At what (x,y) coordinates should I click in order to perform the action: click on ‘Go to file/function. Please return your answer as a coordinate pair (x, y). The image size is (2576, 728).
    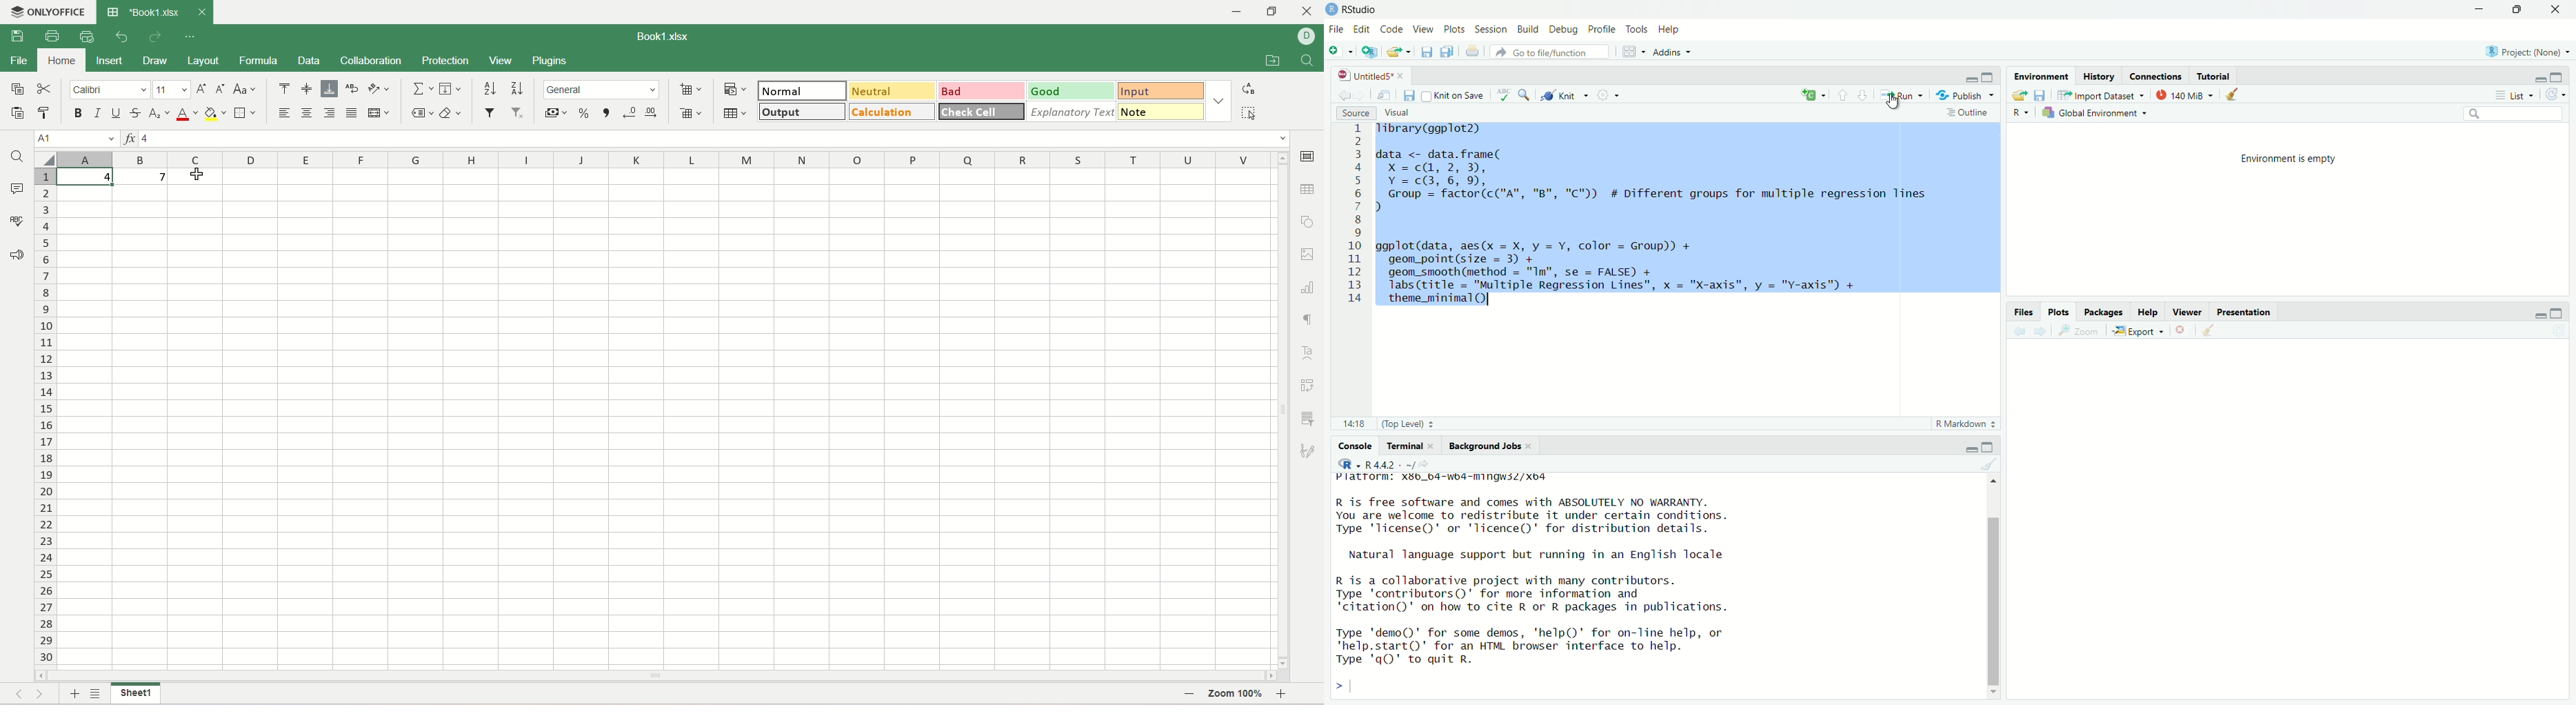
    Looking at the image, I should click on (1547, 52).